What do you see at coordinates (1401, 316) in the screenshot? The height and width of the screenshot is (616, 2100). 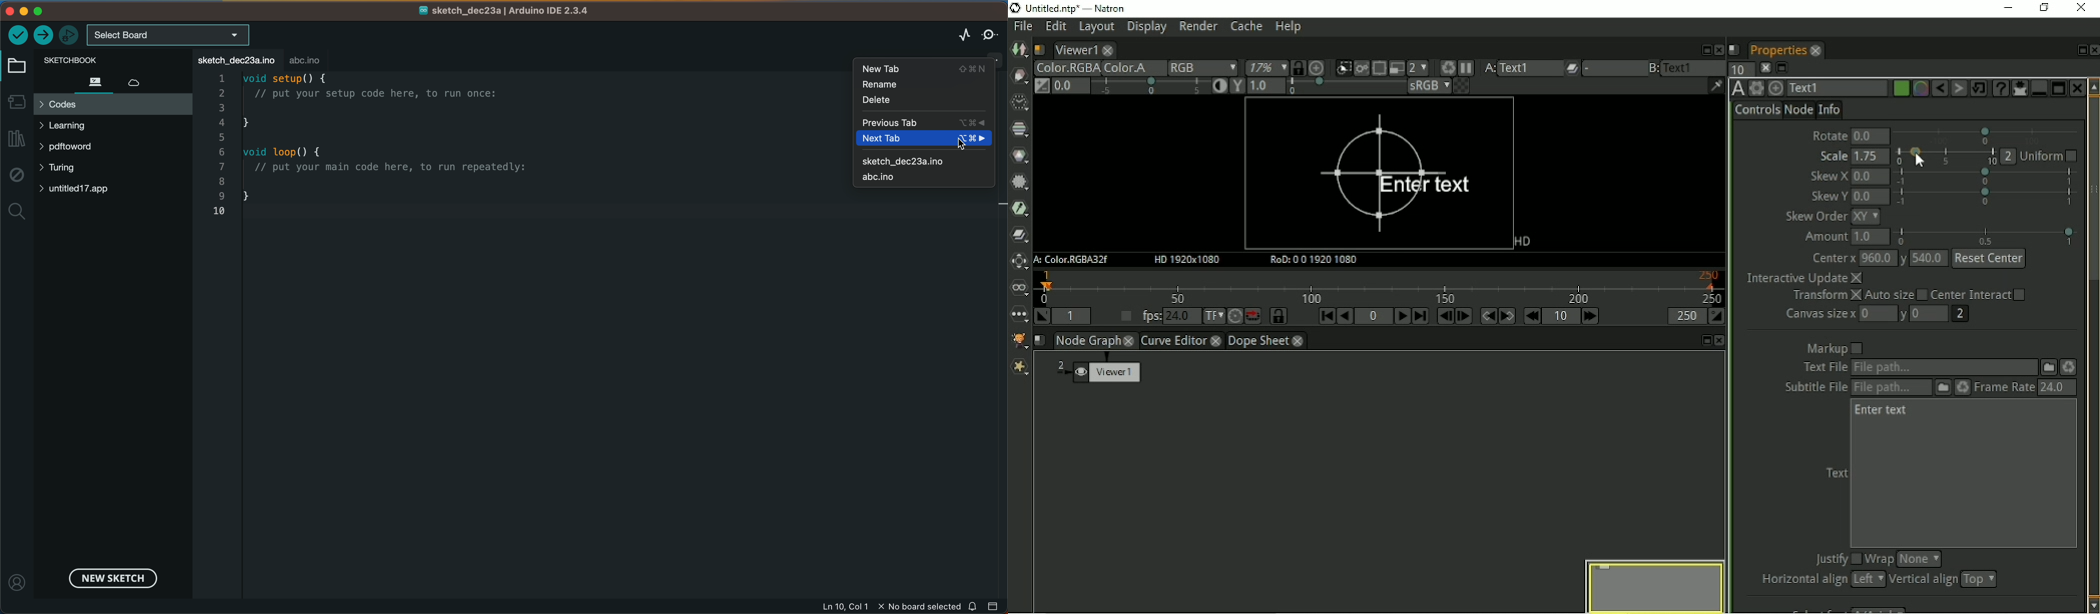 I see `Play forward` at bounding box center [1401, 316].